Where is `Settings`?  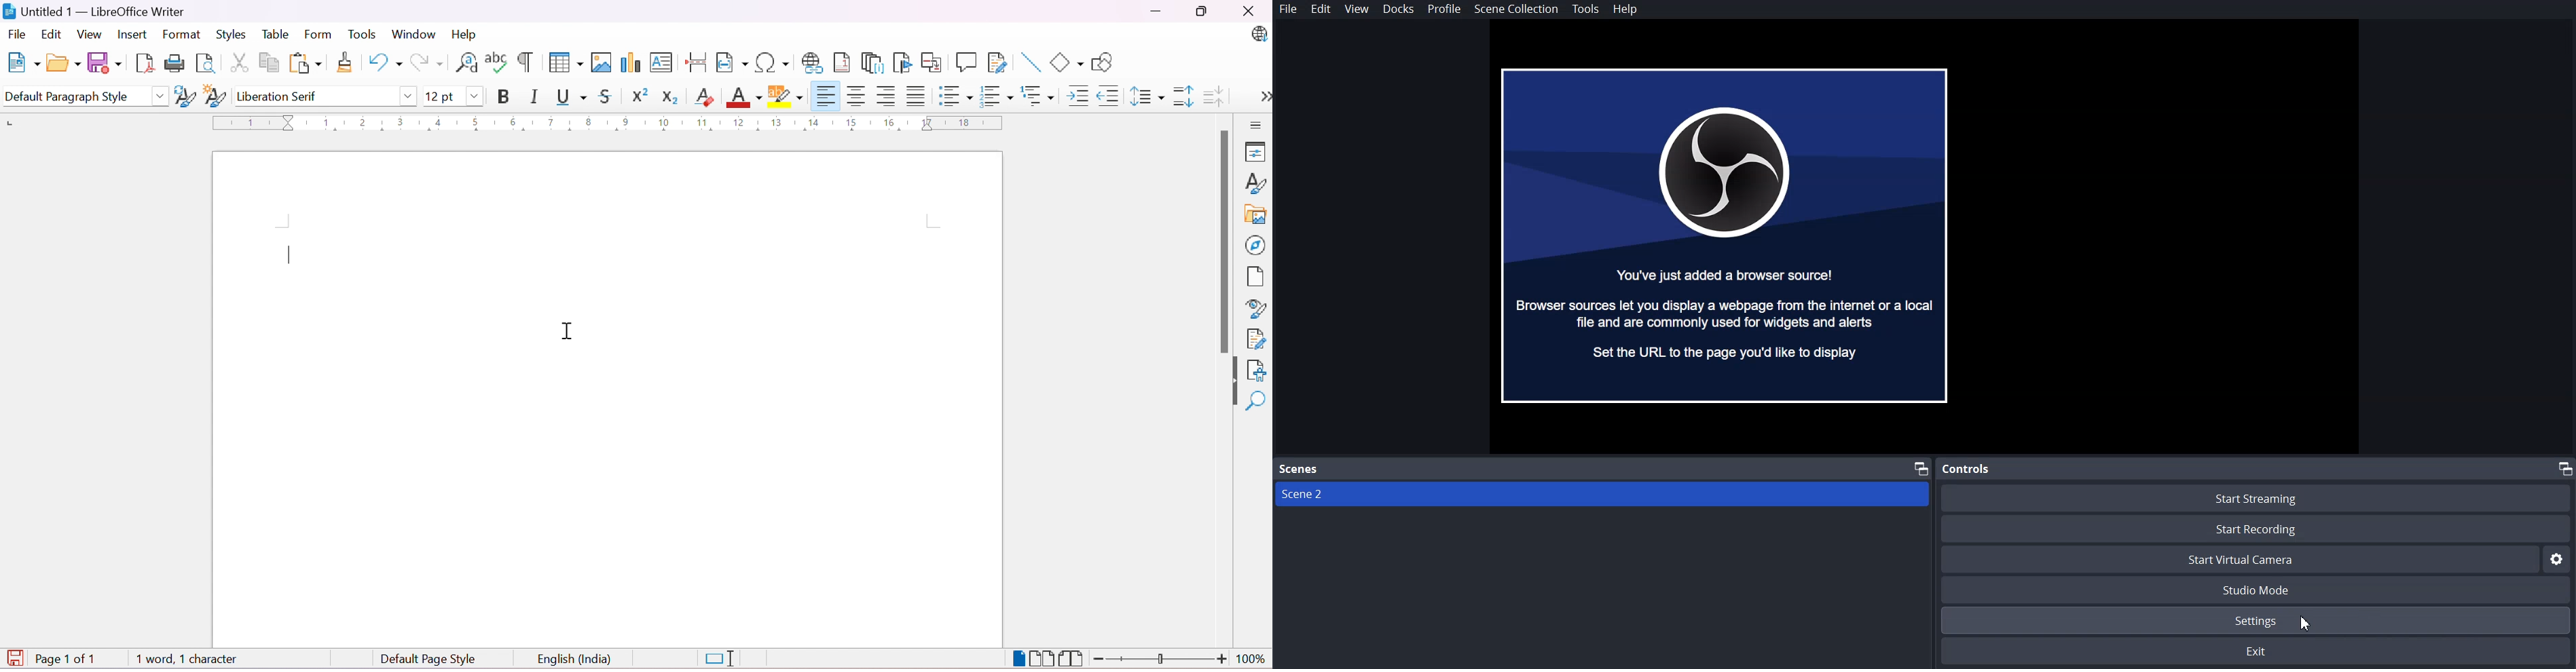 Settings is located at coordinates (2559, 559).